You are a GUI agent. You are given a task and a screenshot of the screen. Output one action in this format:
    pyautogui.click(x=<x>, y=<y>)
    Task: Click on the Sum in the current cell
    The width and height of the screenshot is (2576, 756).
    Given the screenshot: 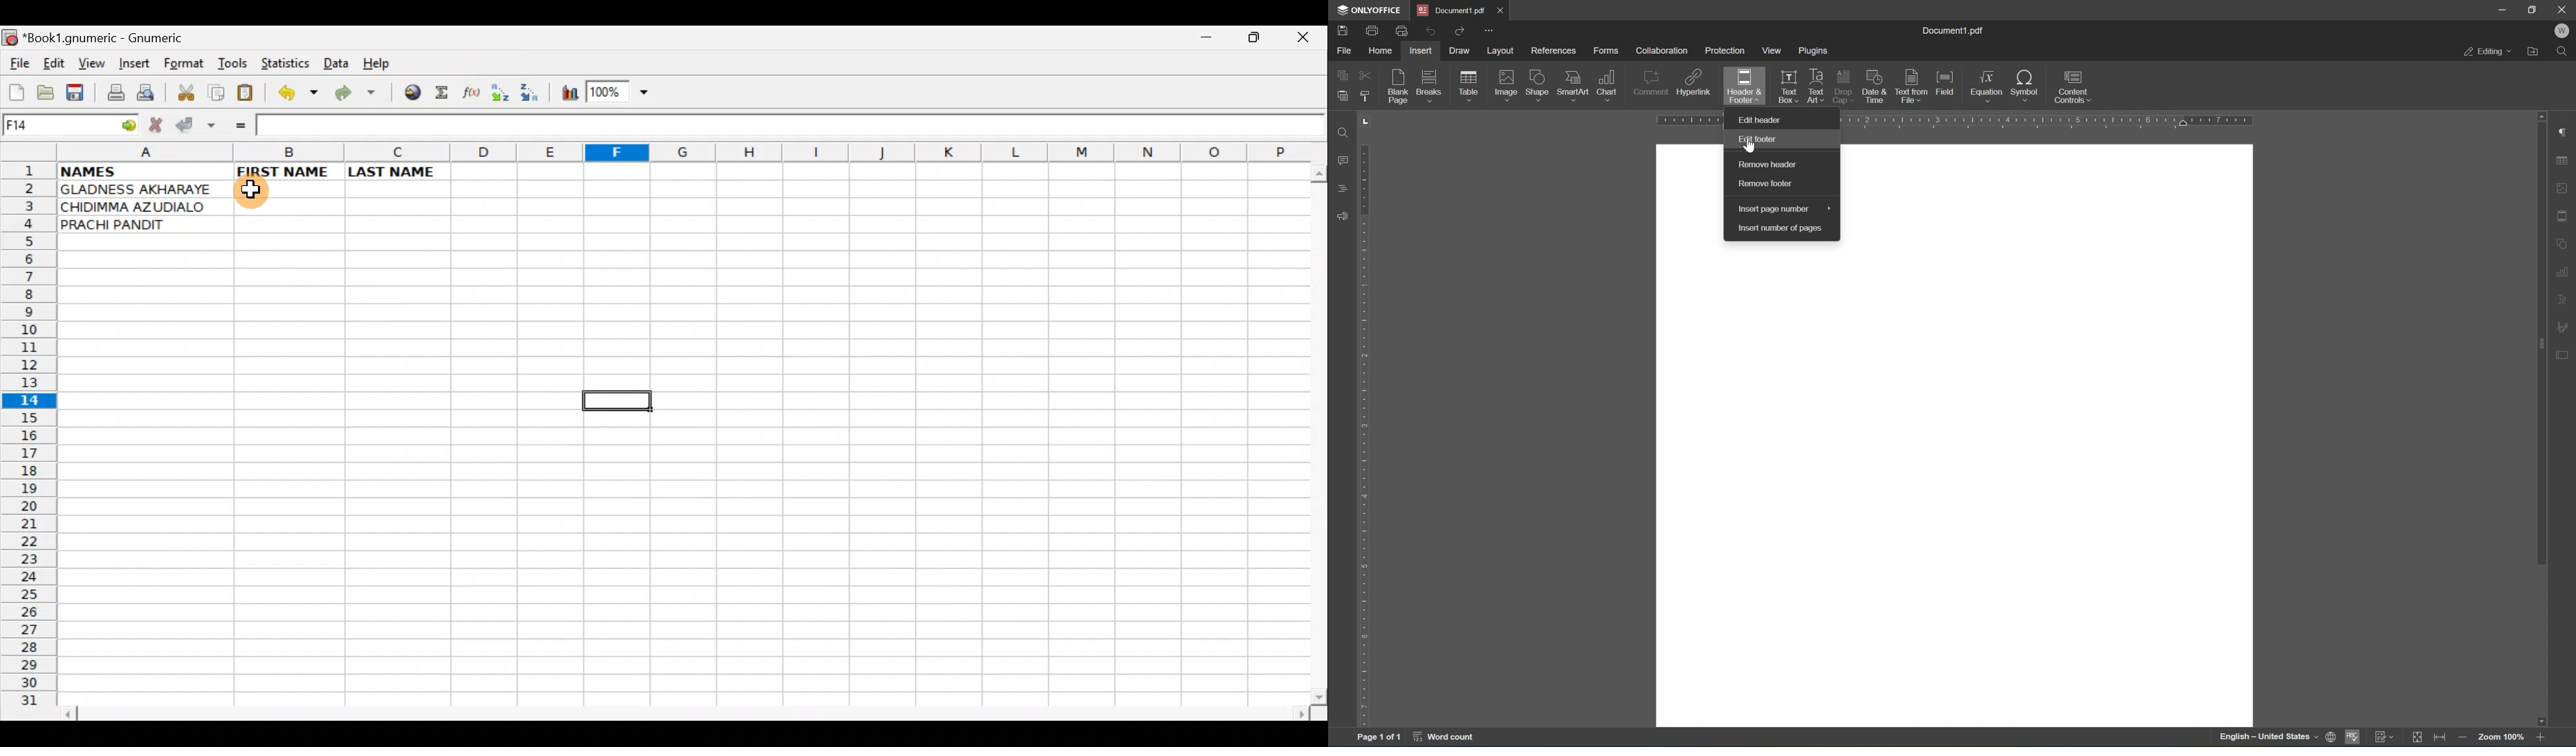 What is the action you would take?
    pyautogui.click(x=446, y=93)
    